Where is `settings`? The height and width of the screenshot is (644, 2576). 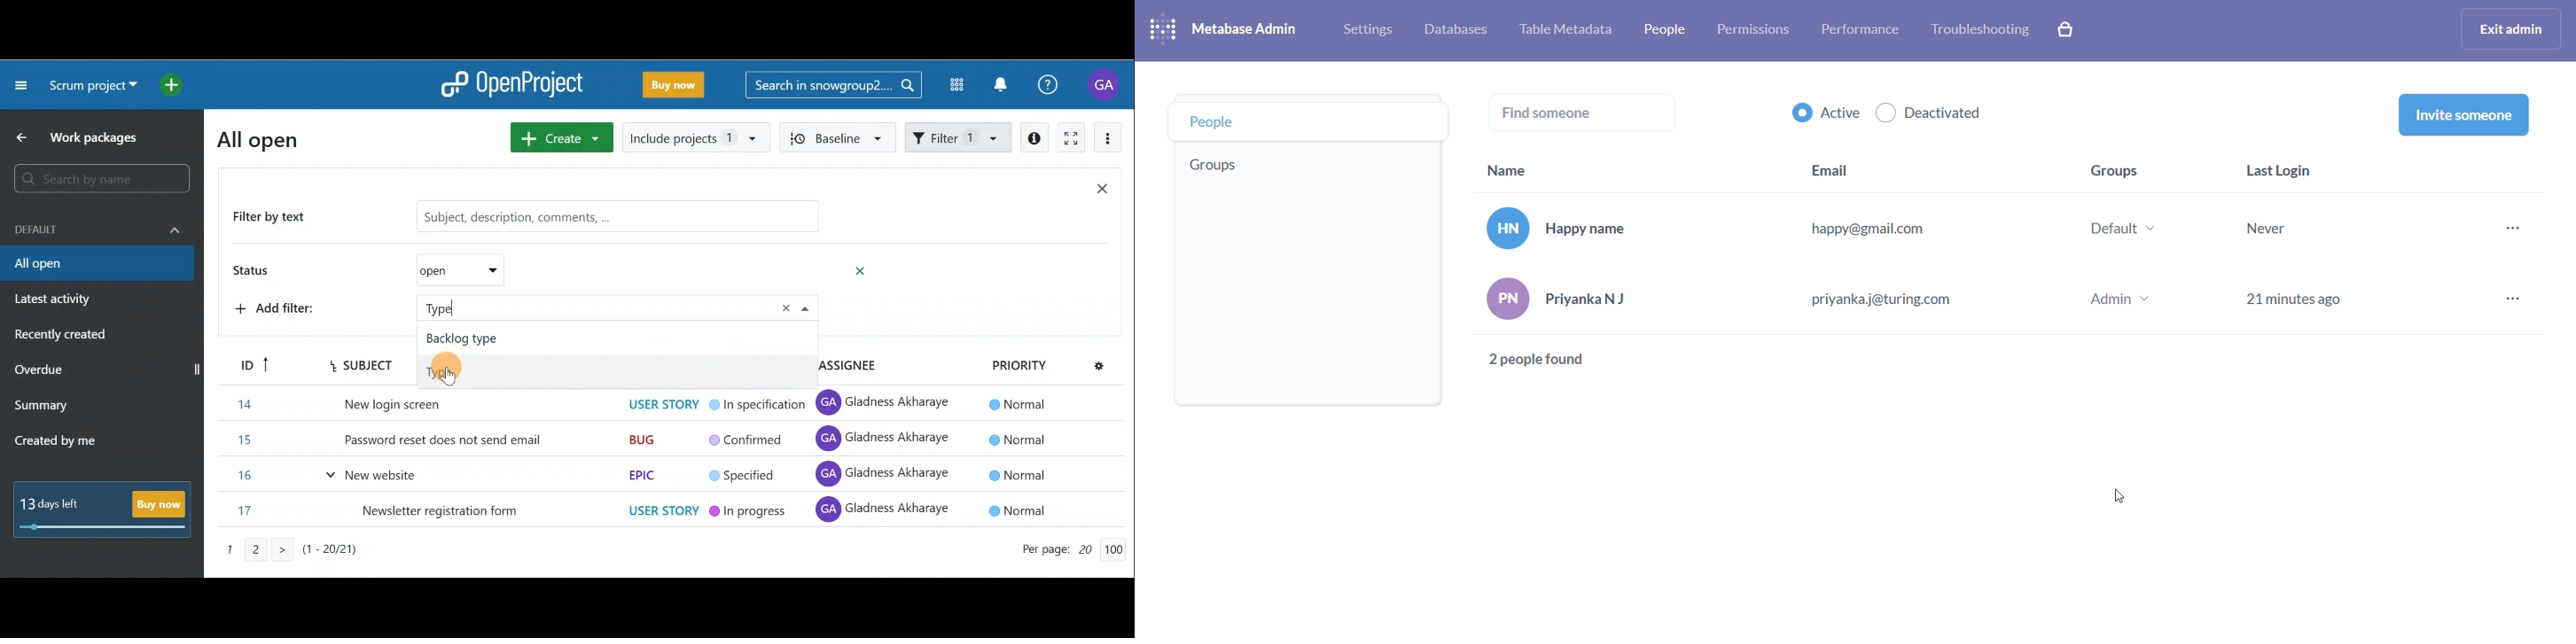 settings is located at coordinates (1366, 29).